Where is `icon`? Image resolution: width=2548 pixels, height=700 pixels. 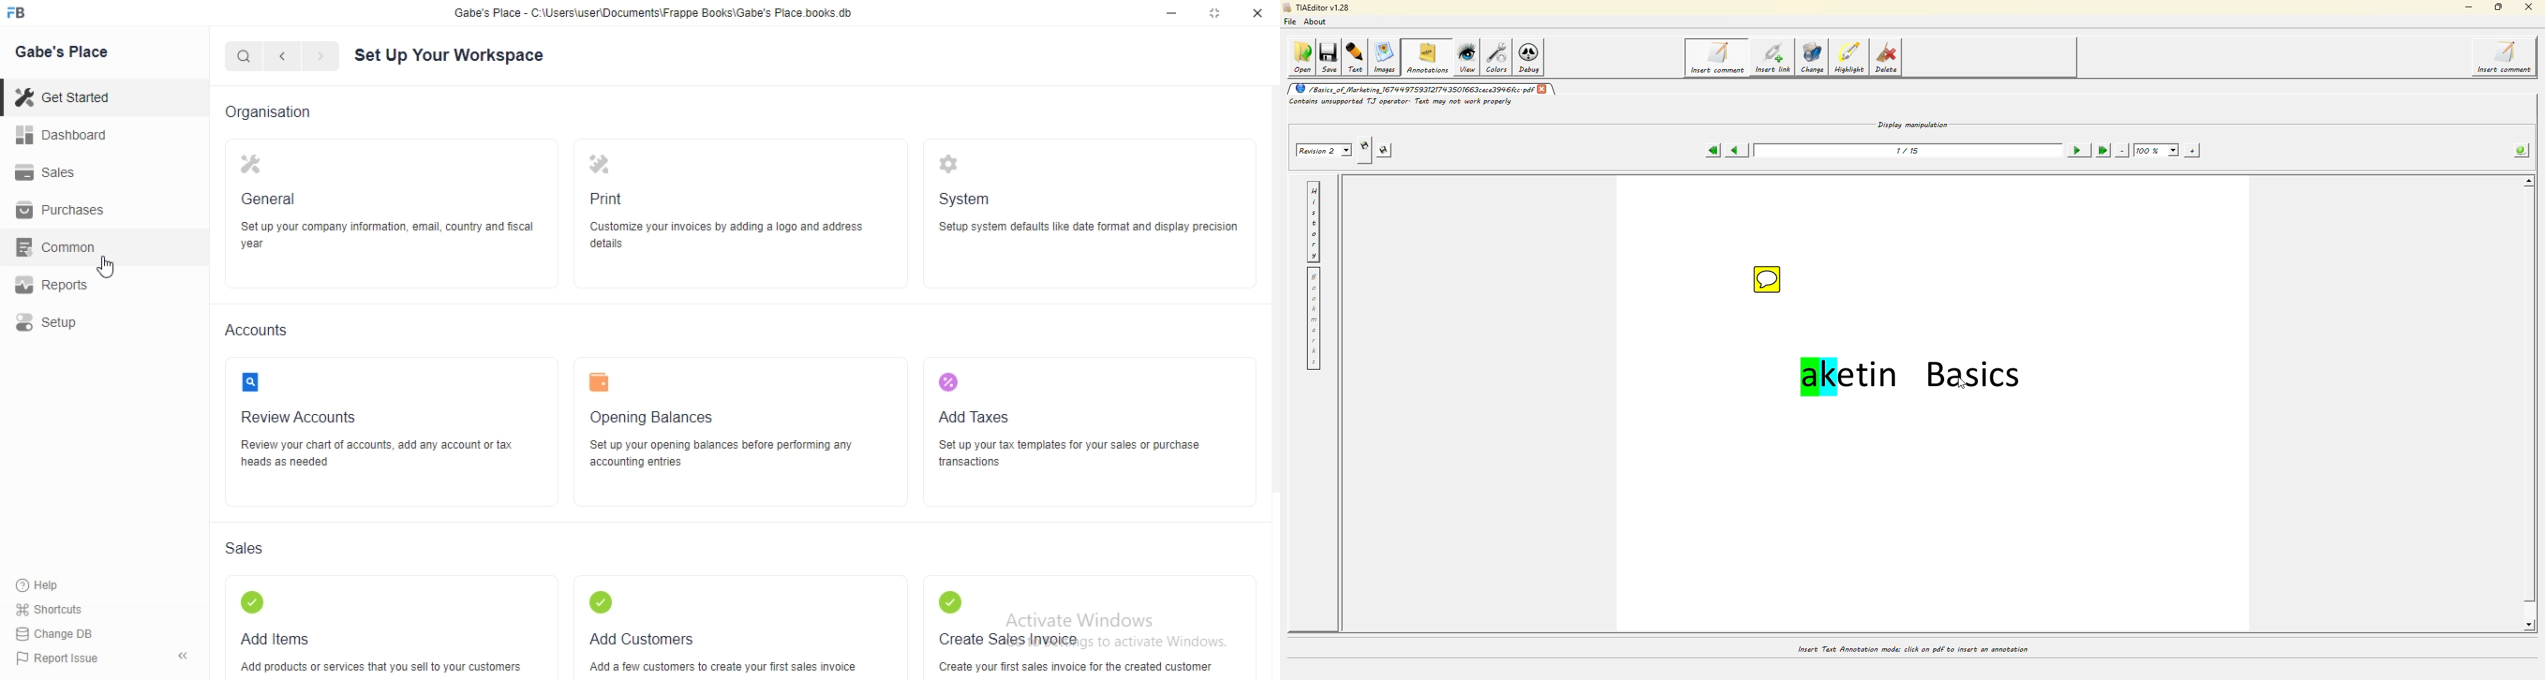 icon is located at coordinates (252, 167).